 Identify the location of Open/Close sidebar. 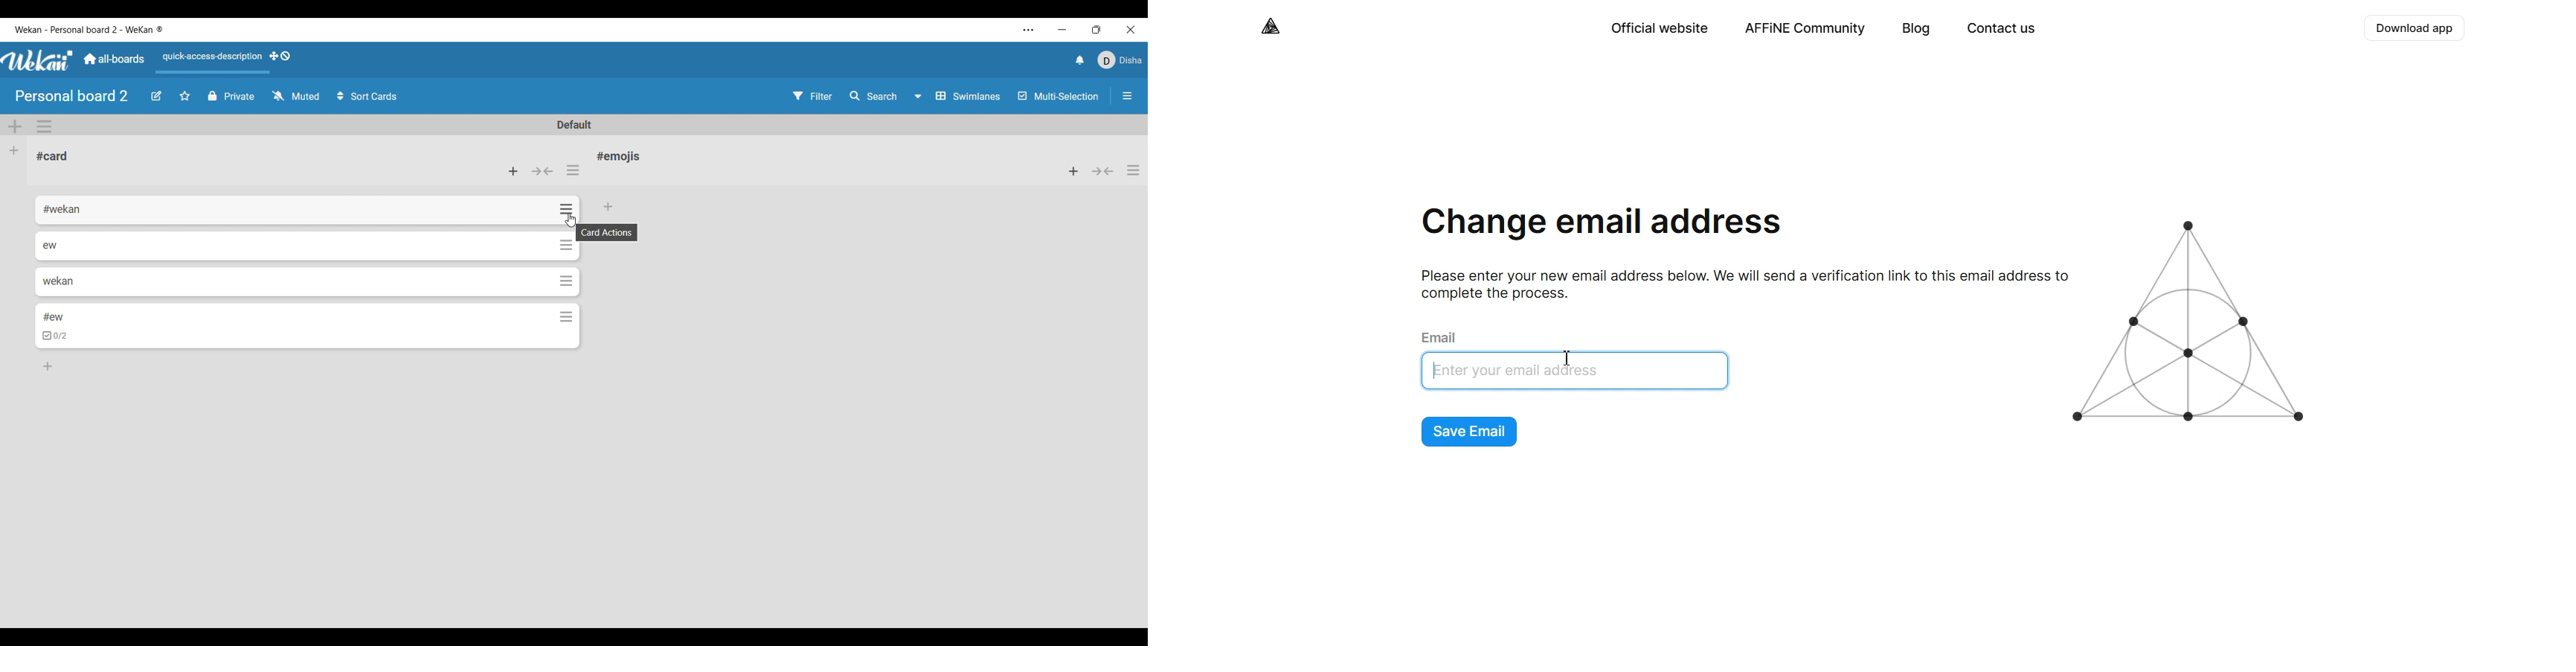
(1128, 96).